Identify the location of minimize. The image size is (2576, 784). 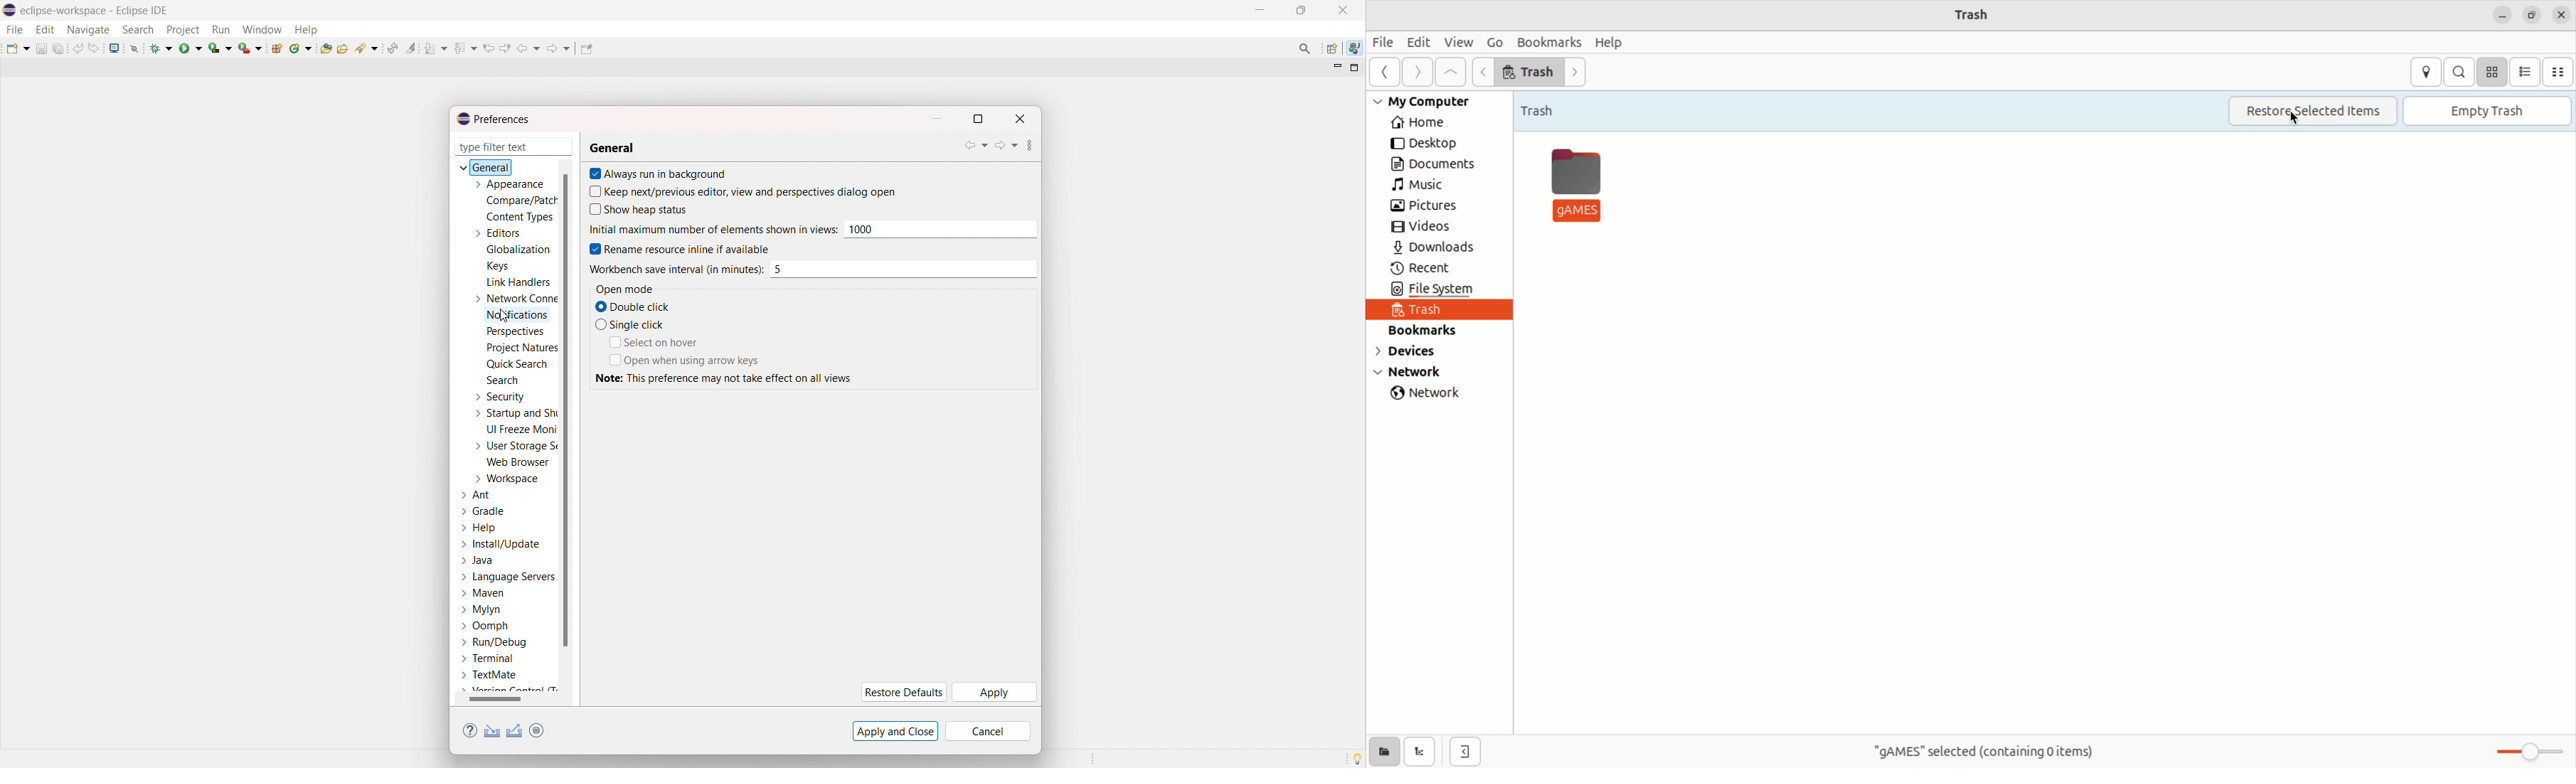
(2503, 15).